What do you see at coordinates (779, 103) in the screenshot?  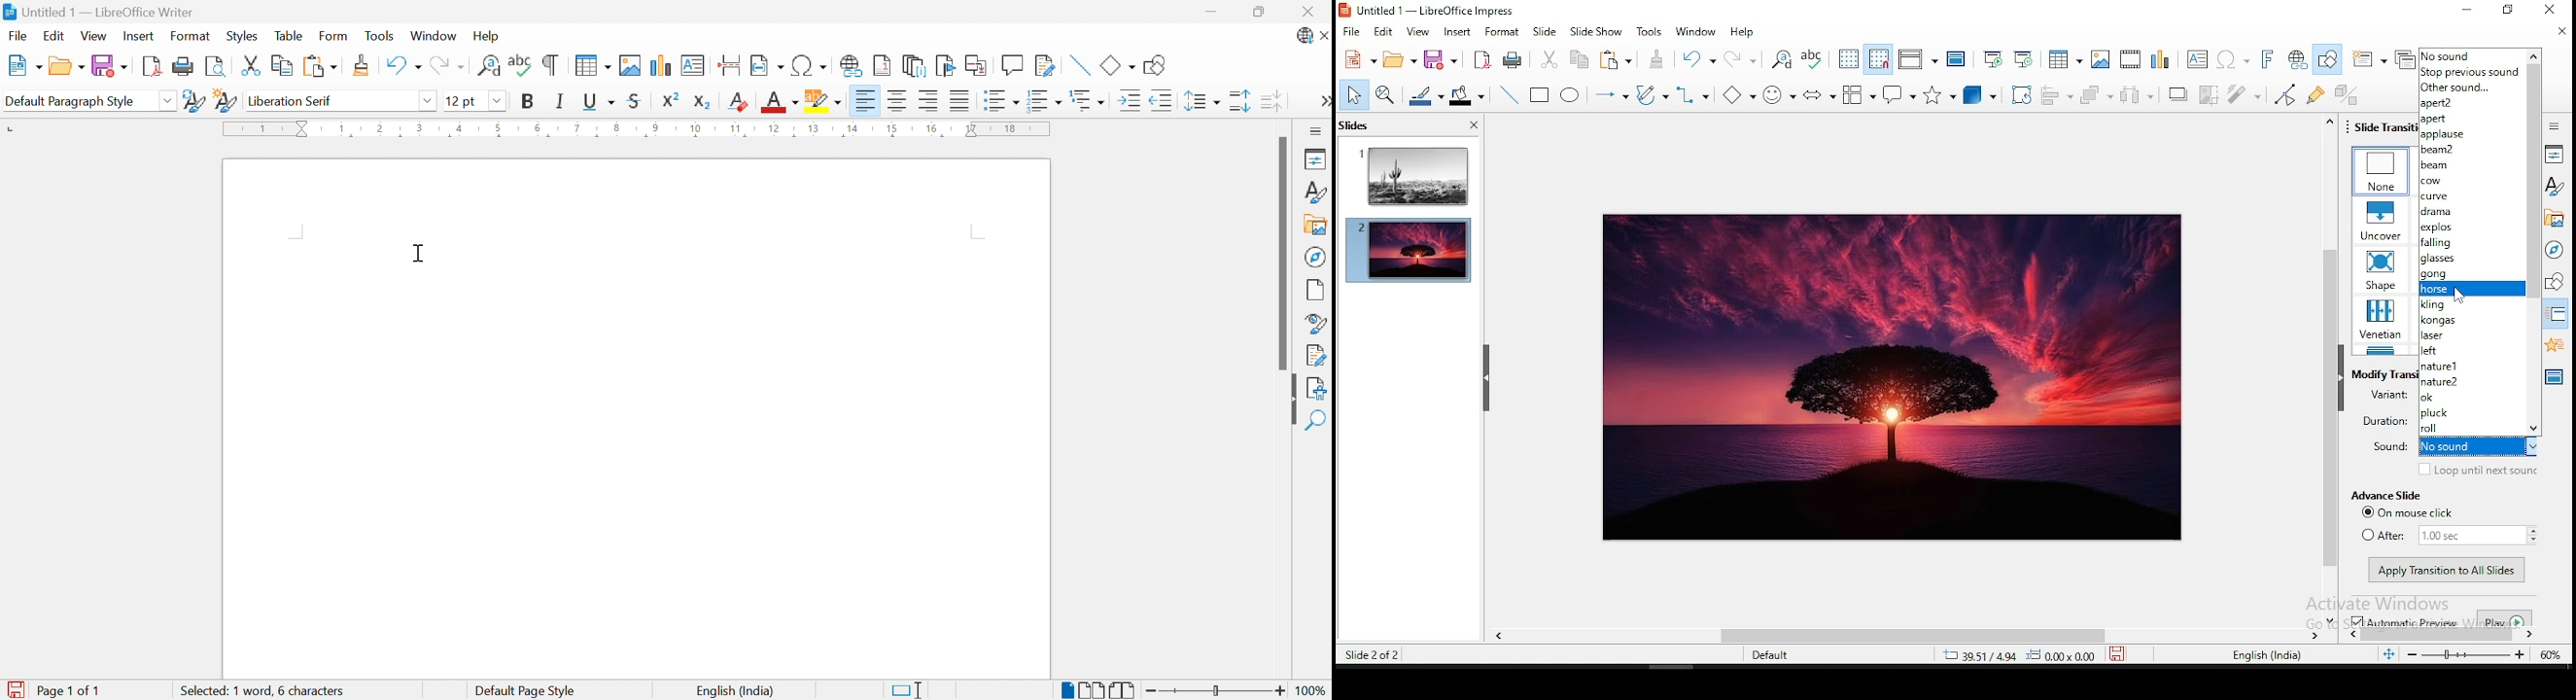 I see `Font Color` at bounding box center [779, 103].